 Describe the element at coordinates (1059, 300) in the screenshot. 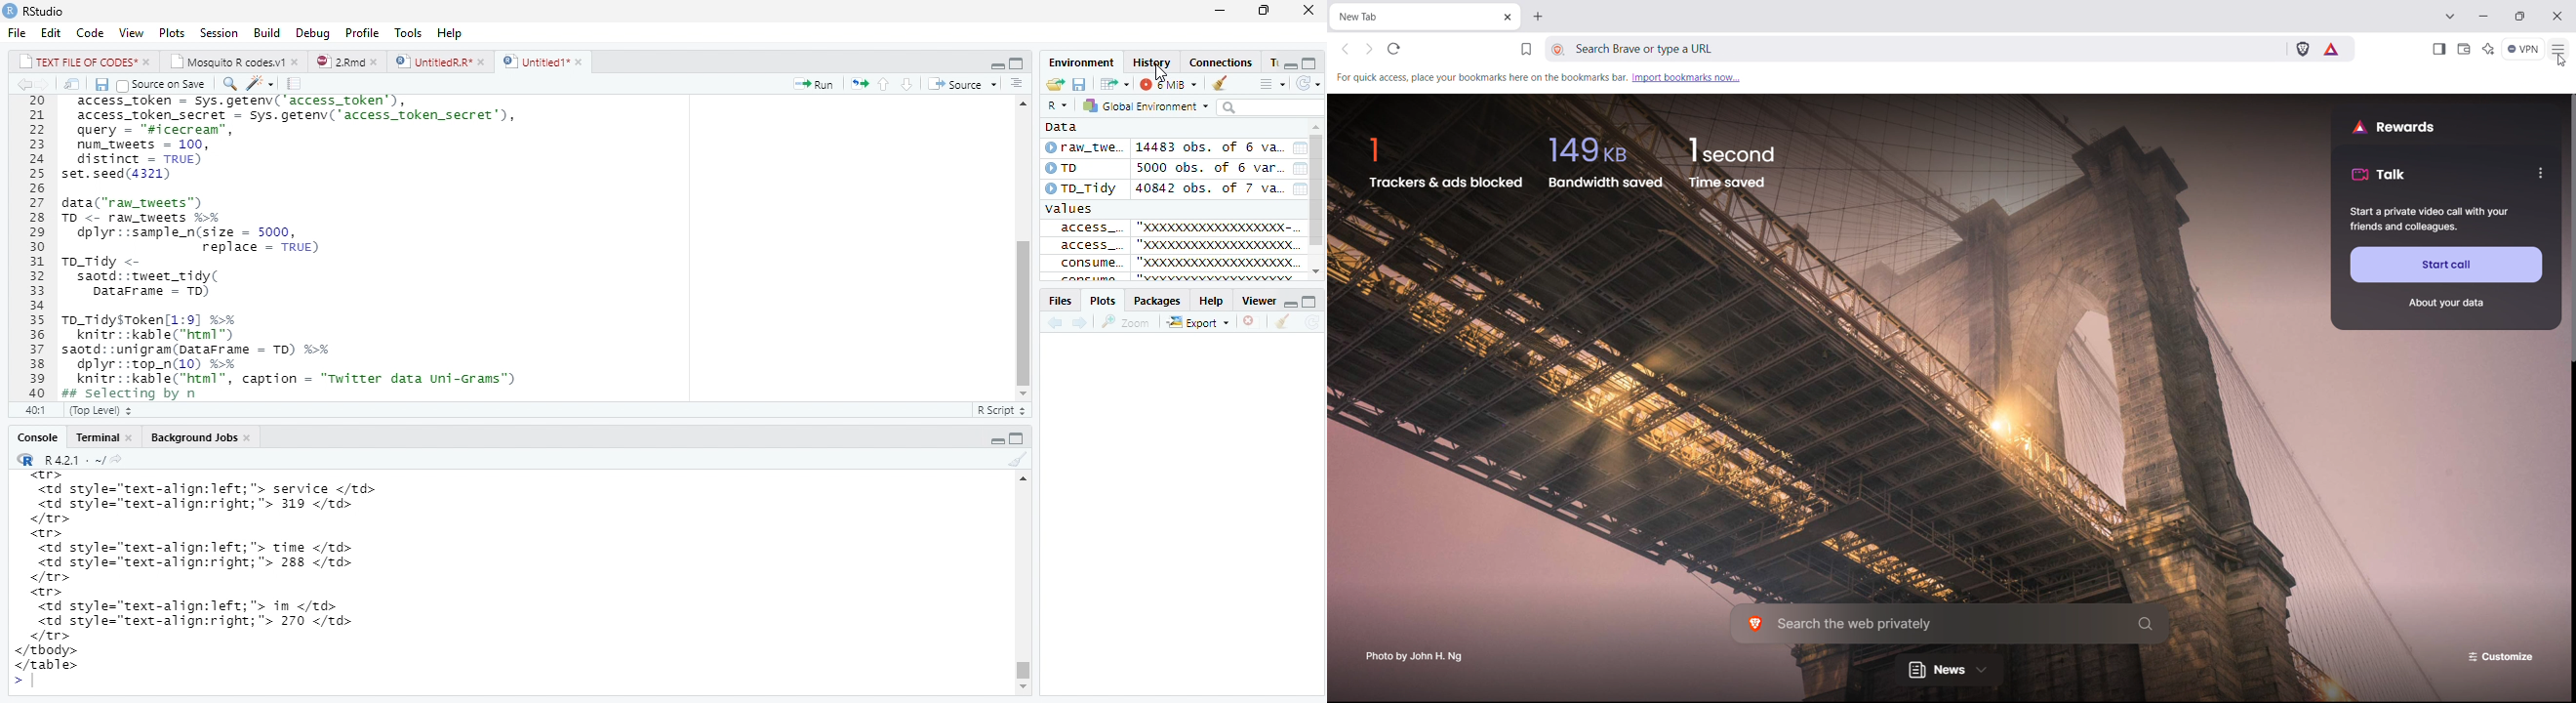

I see `Files.` at that location.